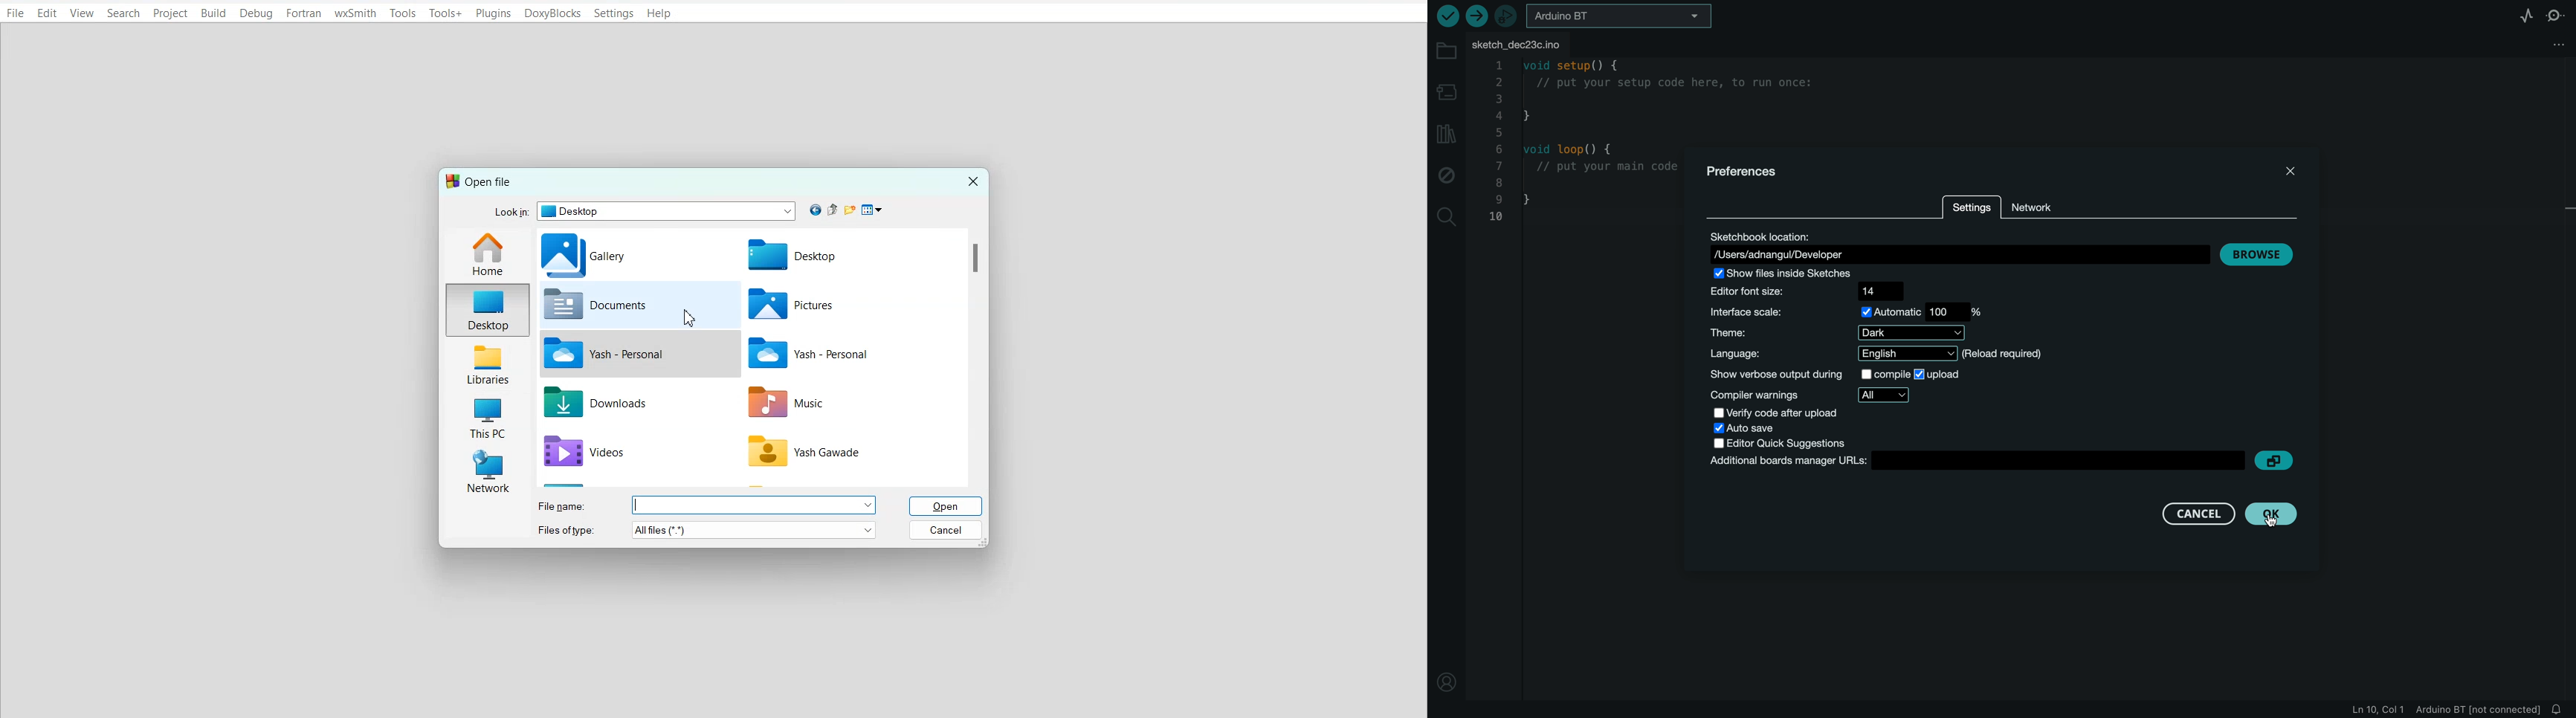 This screenshot has width=2576, height=728. Describe the element at coordinates (2278, 464) in the screenshot. I see `copy` at that location.